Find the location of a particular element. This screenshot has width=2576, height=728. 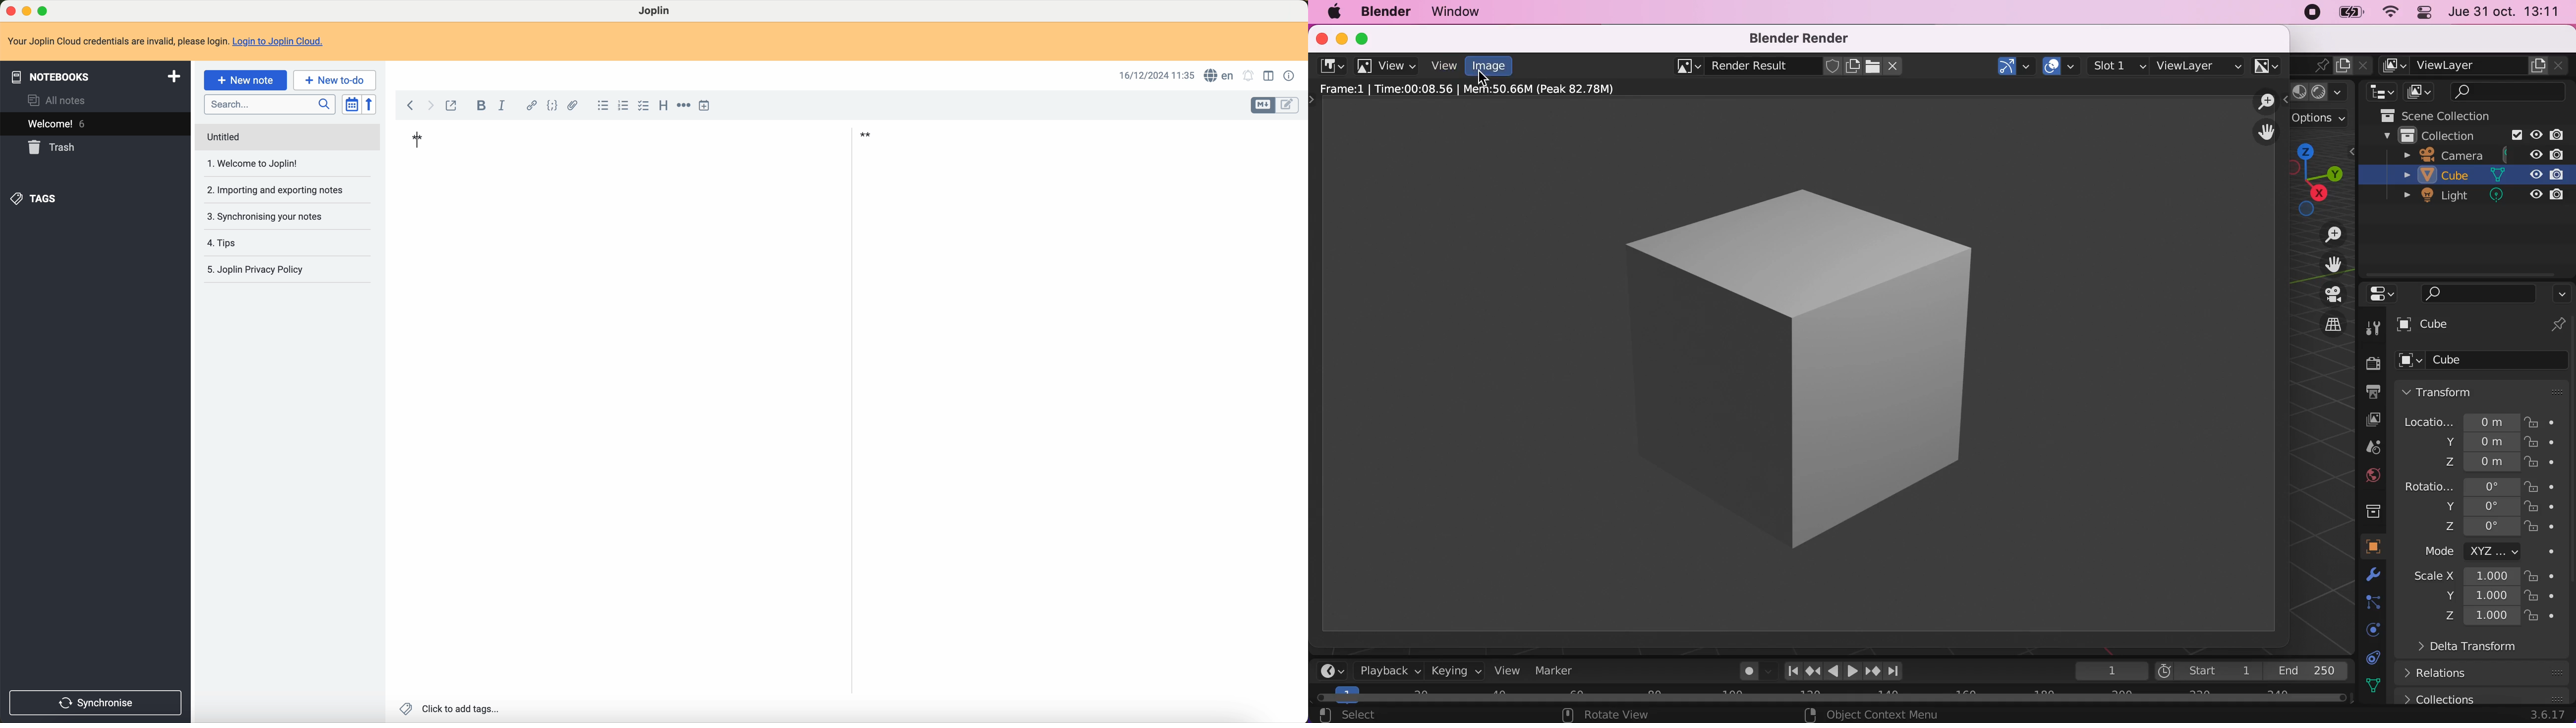

3.6.17 is located at coordinates (2545, 716).